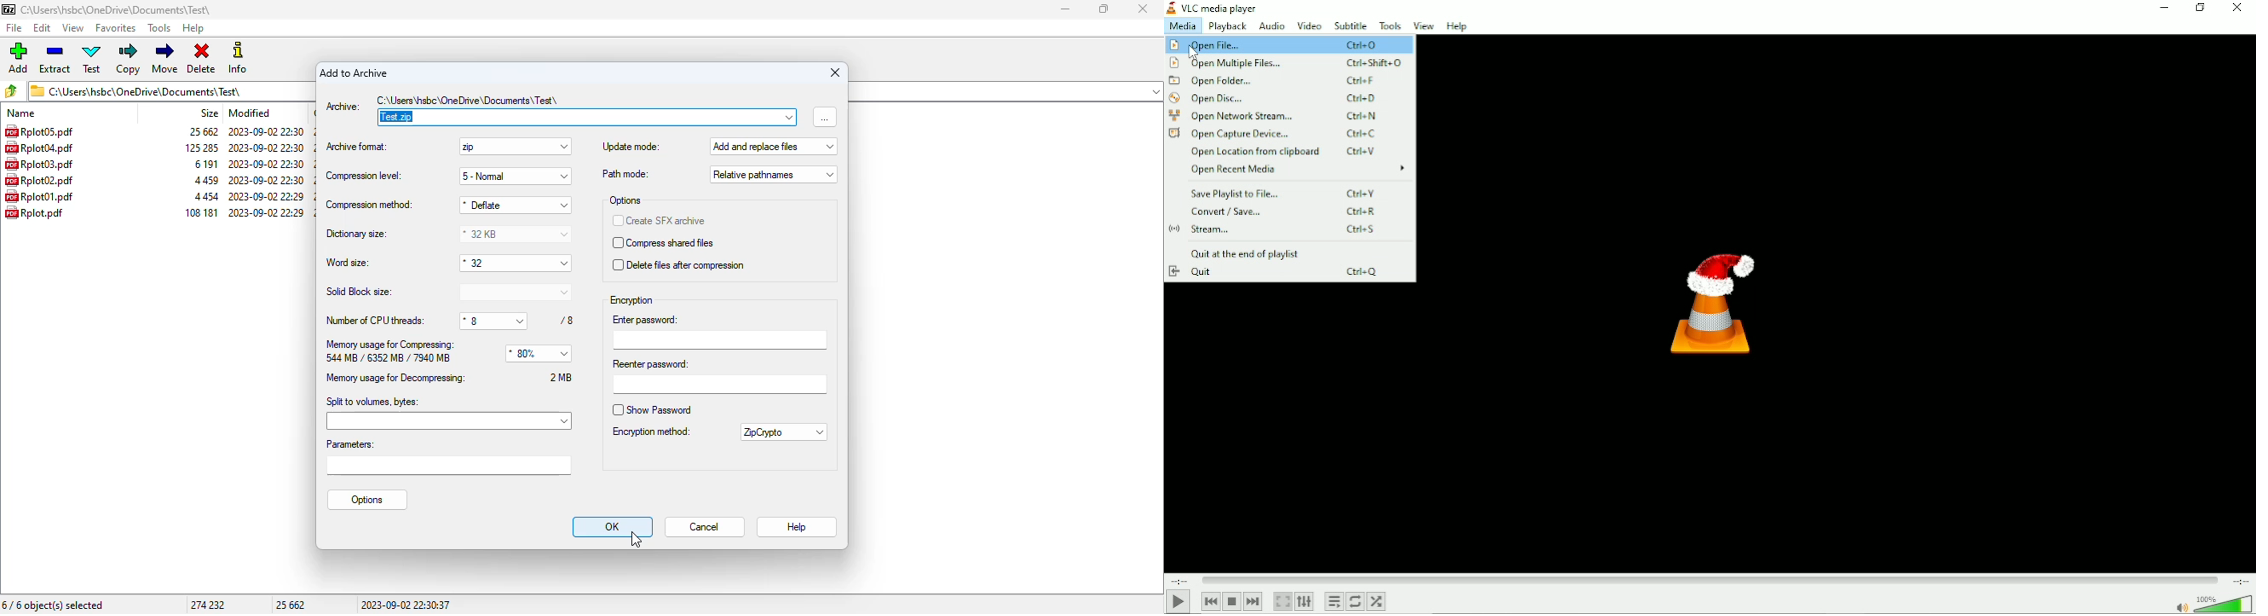  I want to click on * 32, so click(513, 262).